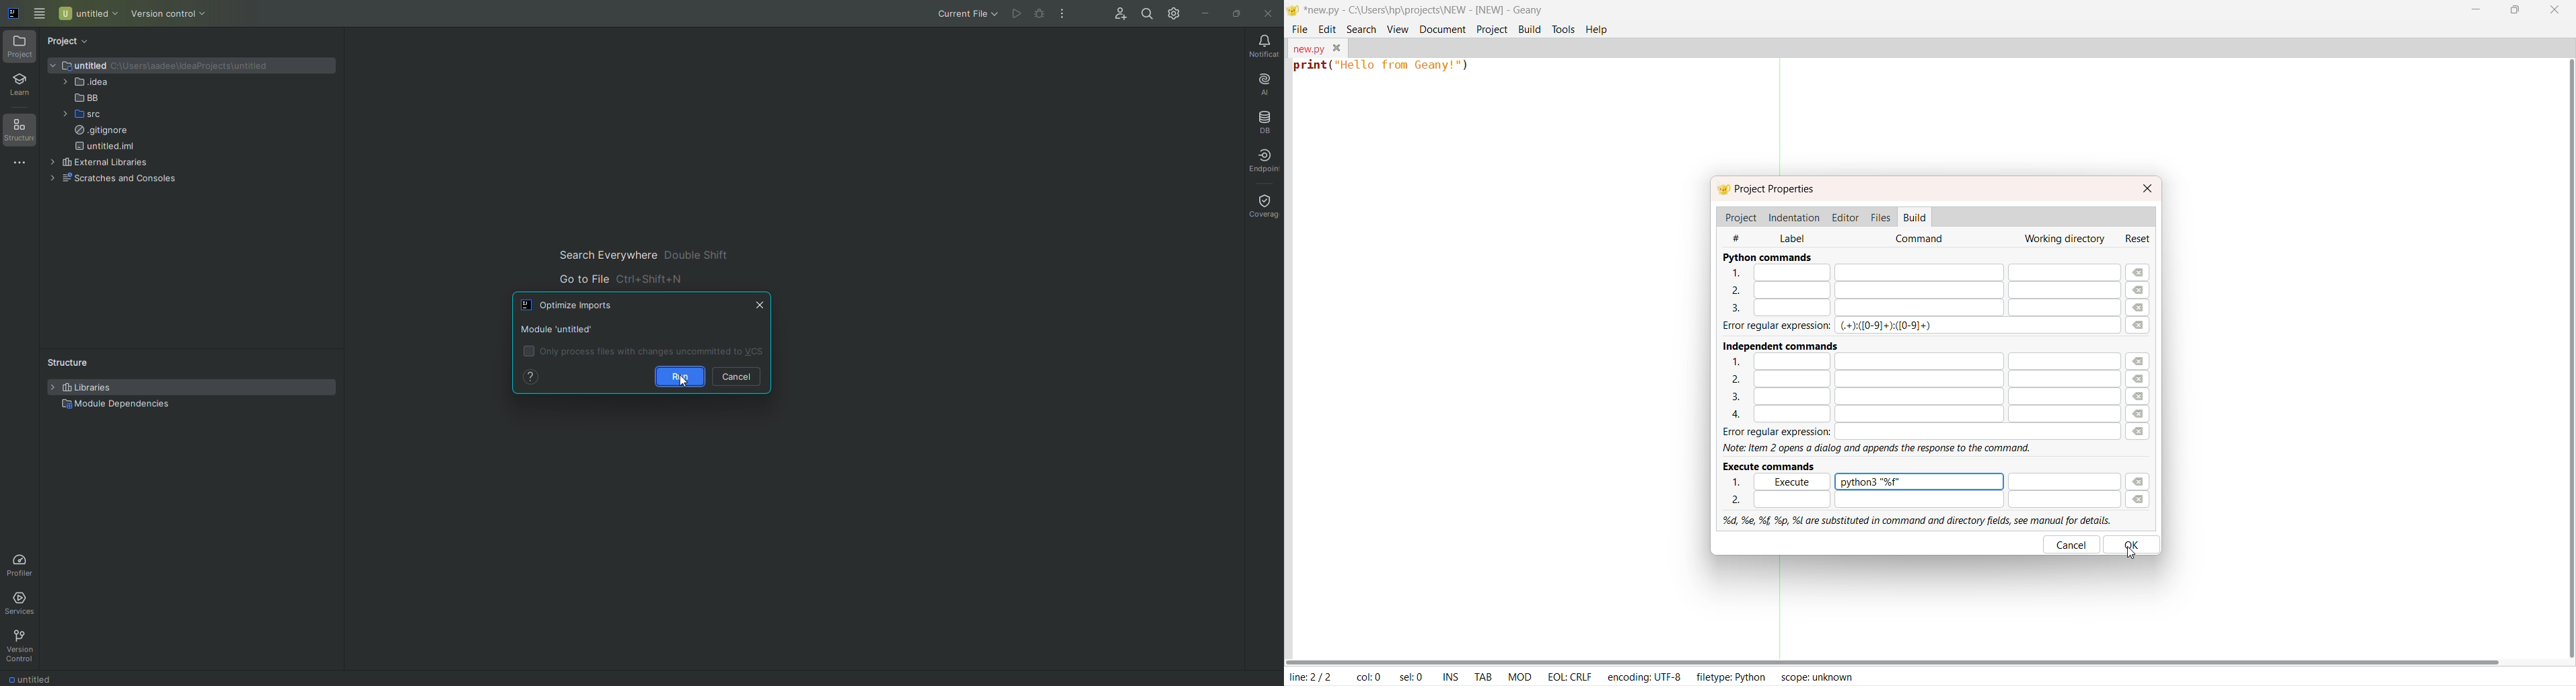 Image resolution: width=2576 pixels, height=700 pixels. Describe the element at coordinates (1260, 122) in the screenshot. I see `Database` at that location.